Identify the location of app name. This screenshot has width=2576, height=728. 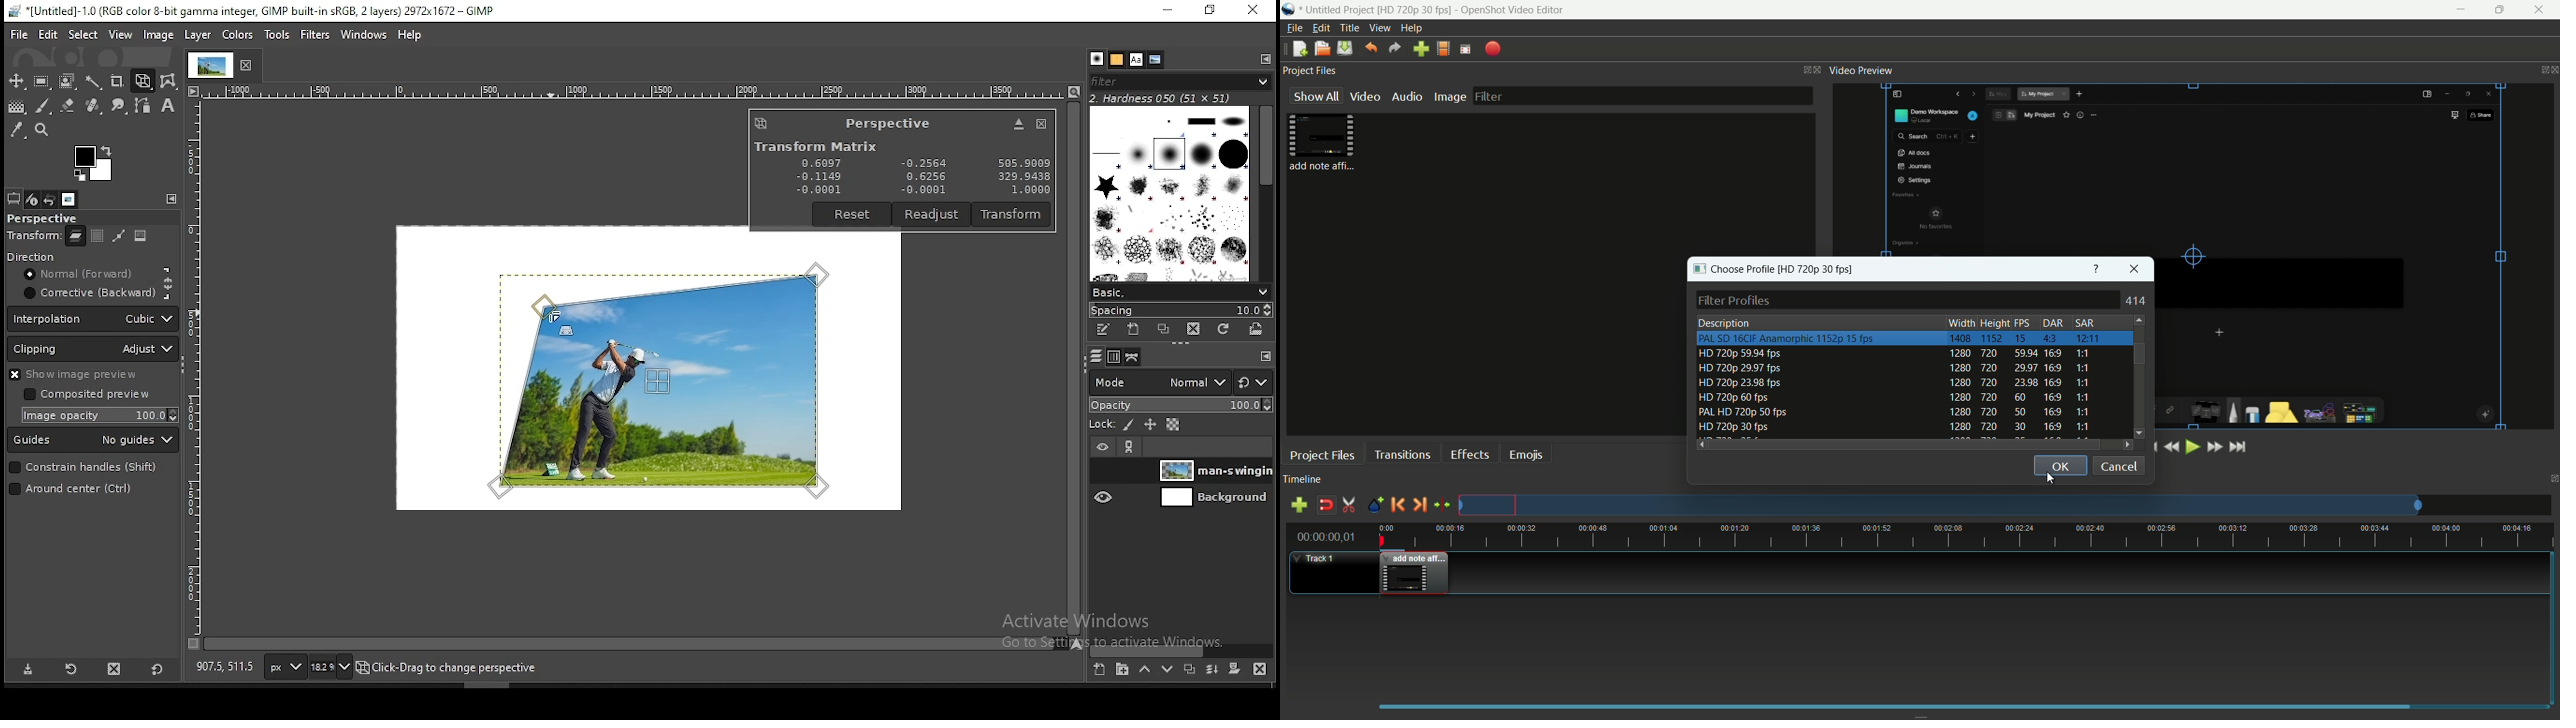
(1289, 9).